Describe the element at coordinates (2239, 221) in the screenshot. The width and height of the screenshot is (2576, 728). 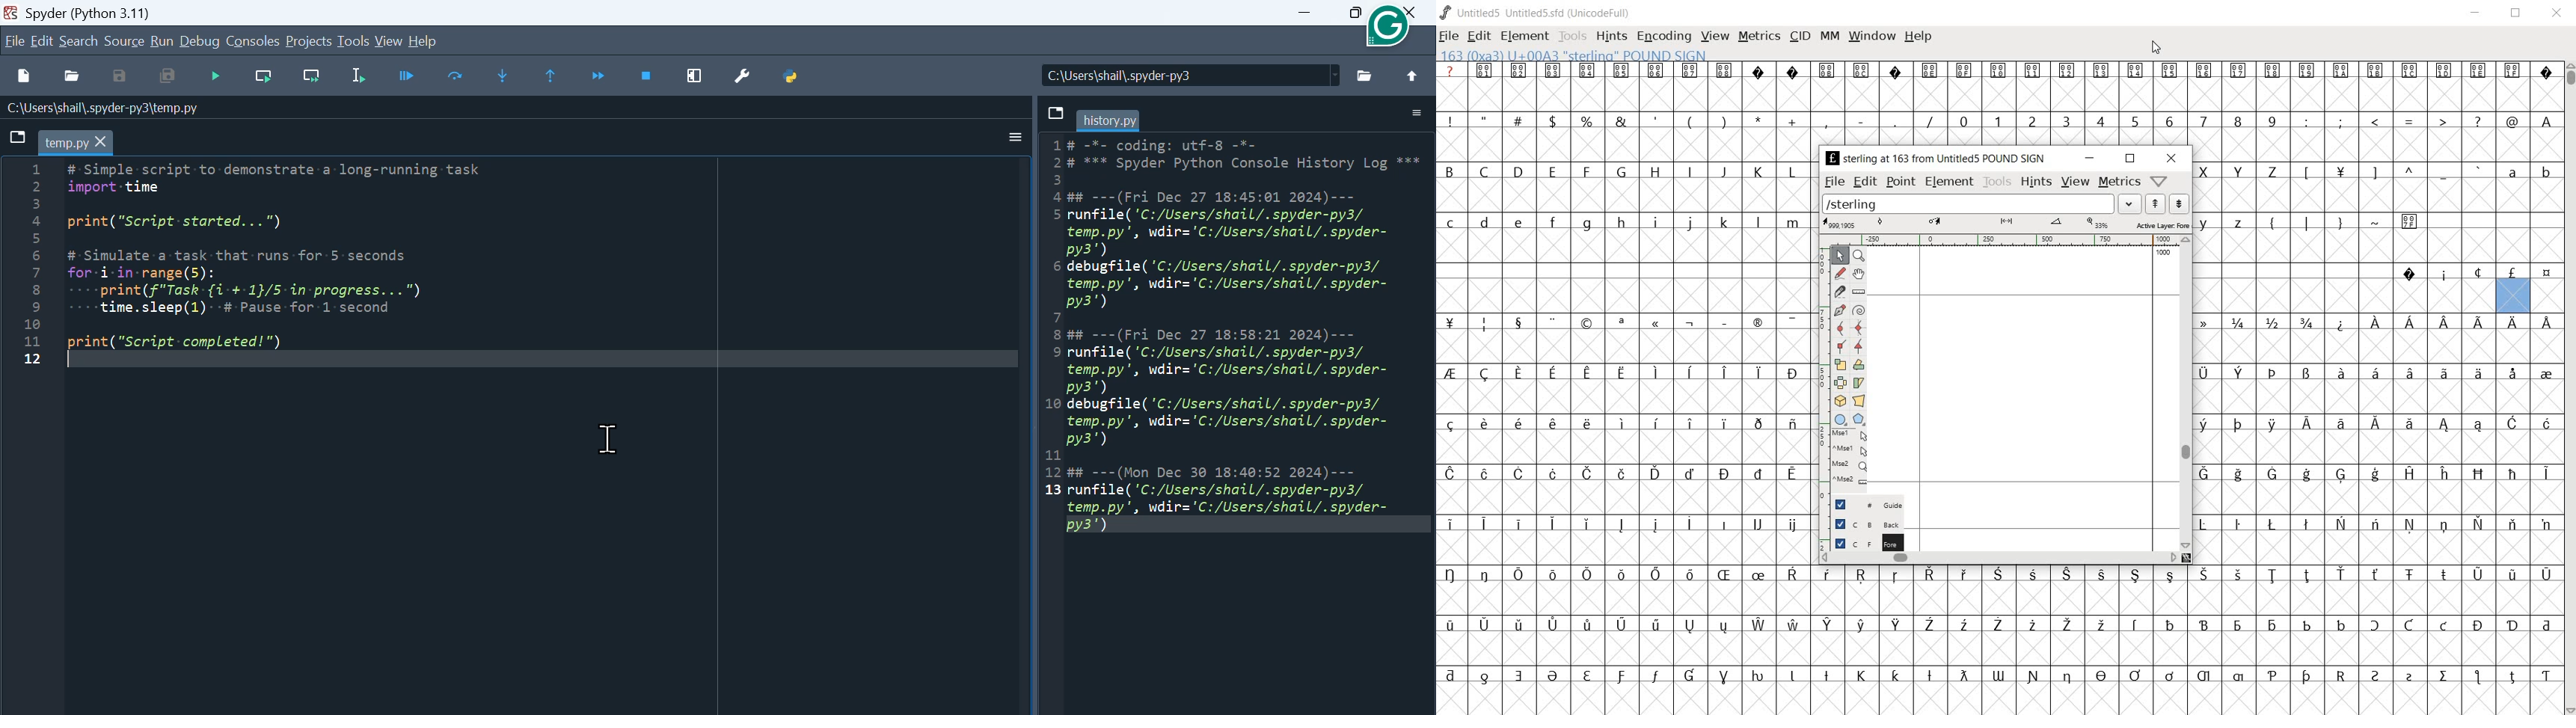
I see `z` at that location.